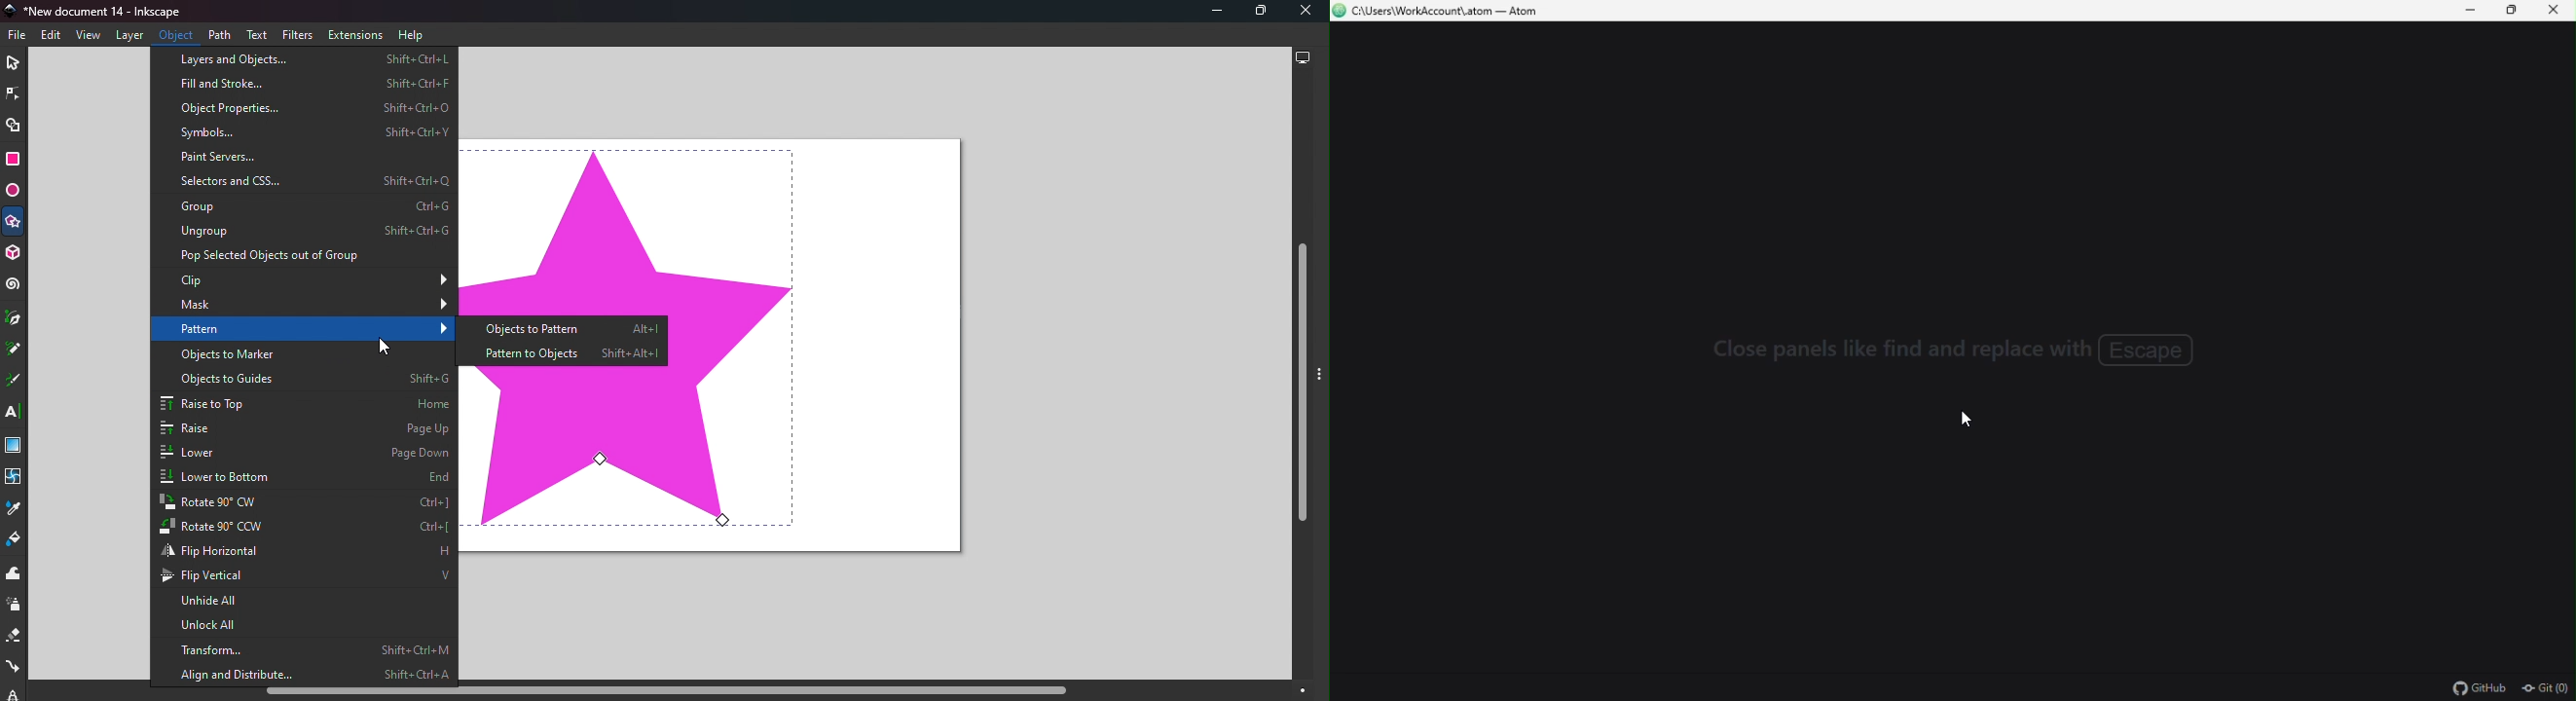  Describe the element at coordinates (12, 93) in the screenshot. I see `Node tool` at that location.